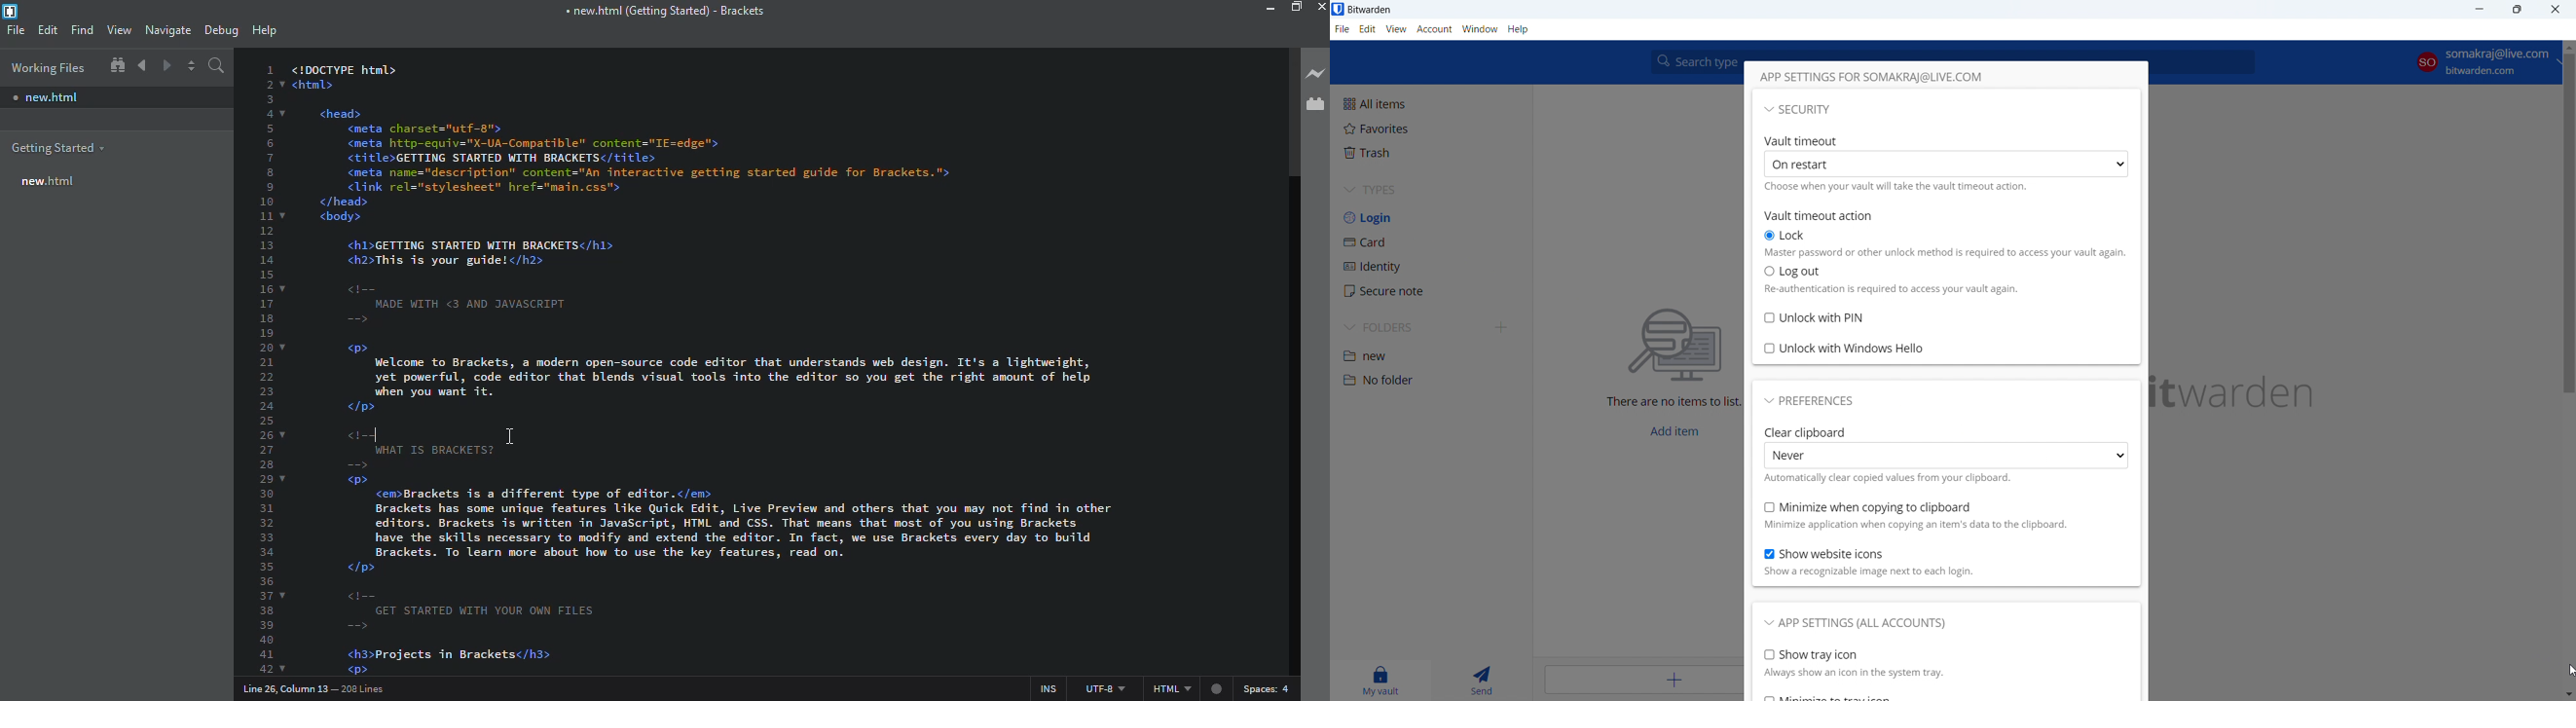 The height and width of the screenshot is (728, 2576). I want to click on search, so click(219, 68).